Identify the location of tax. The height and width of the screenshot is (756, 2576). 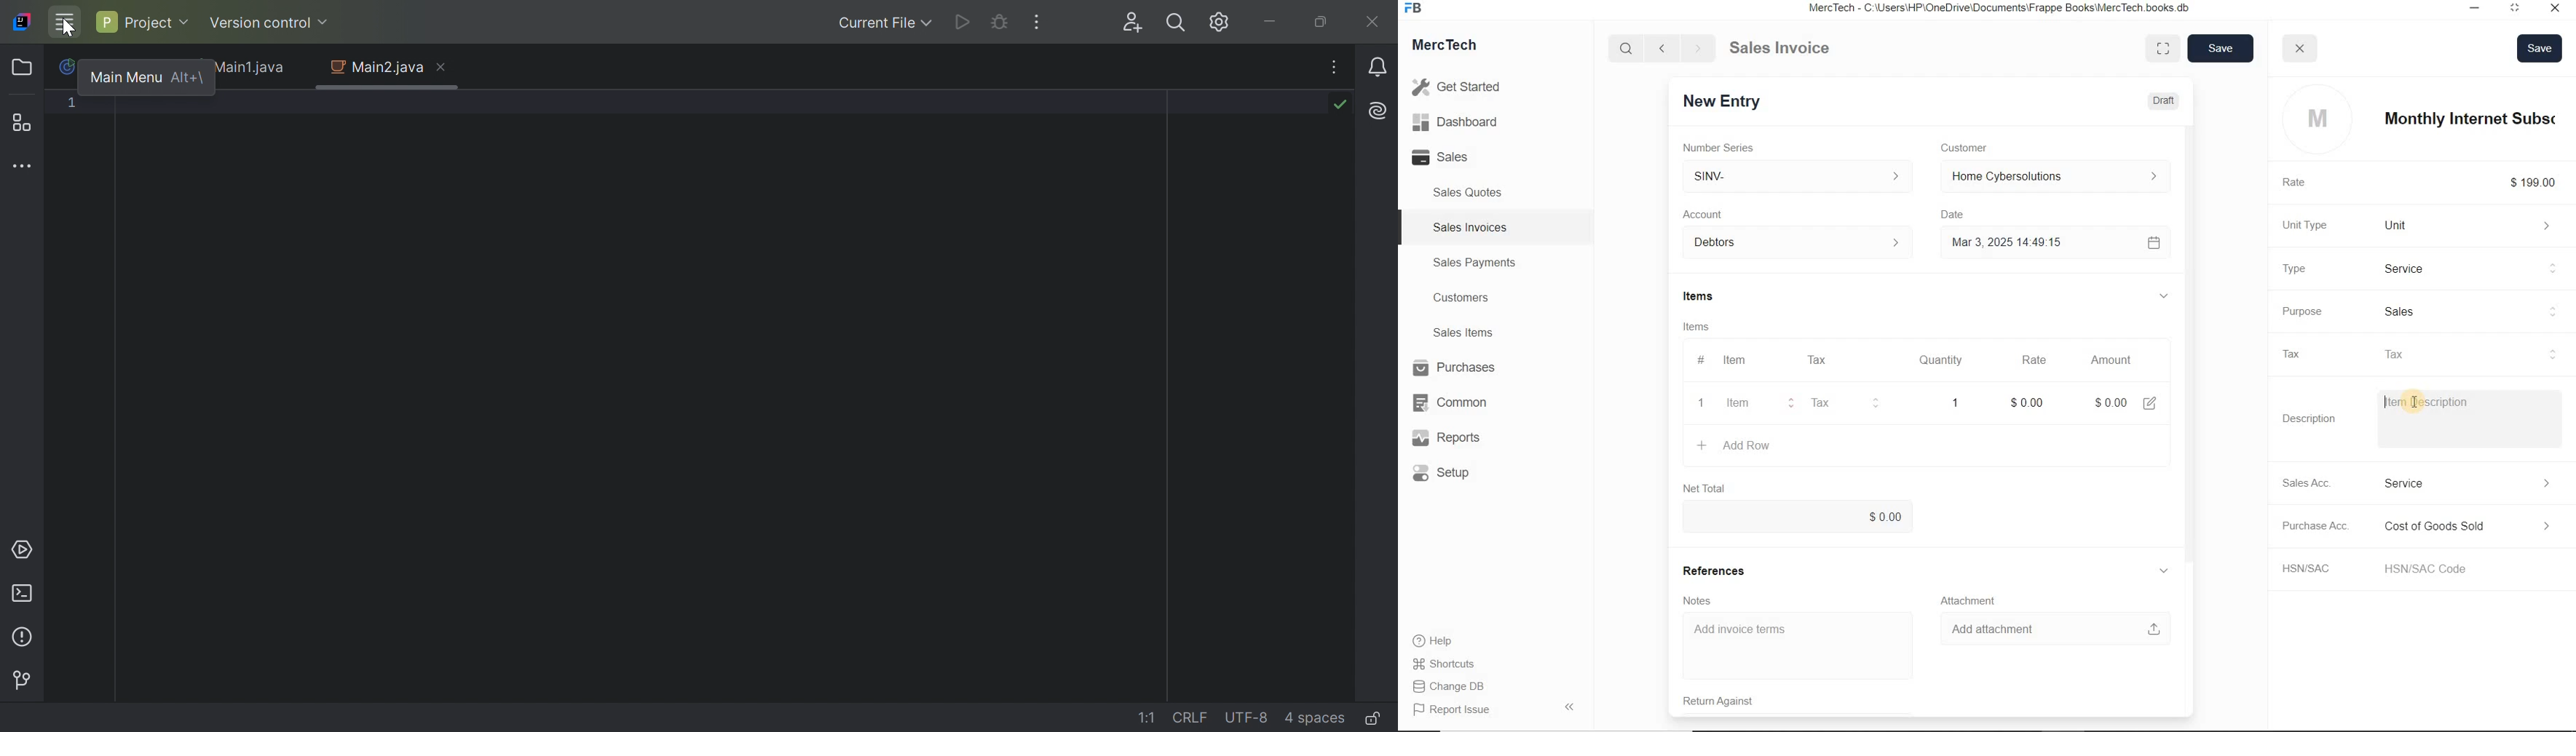
(2462, 354).